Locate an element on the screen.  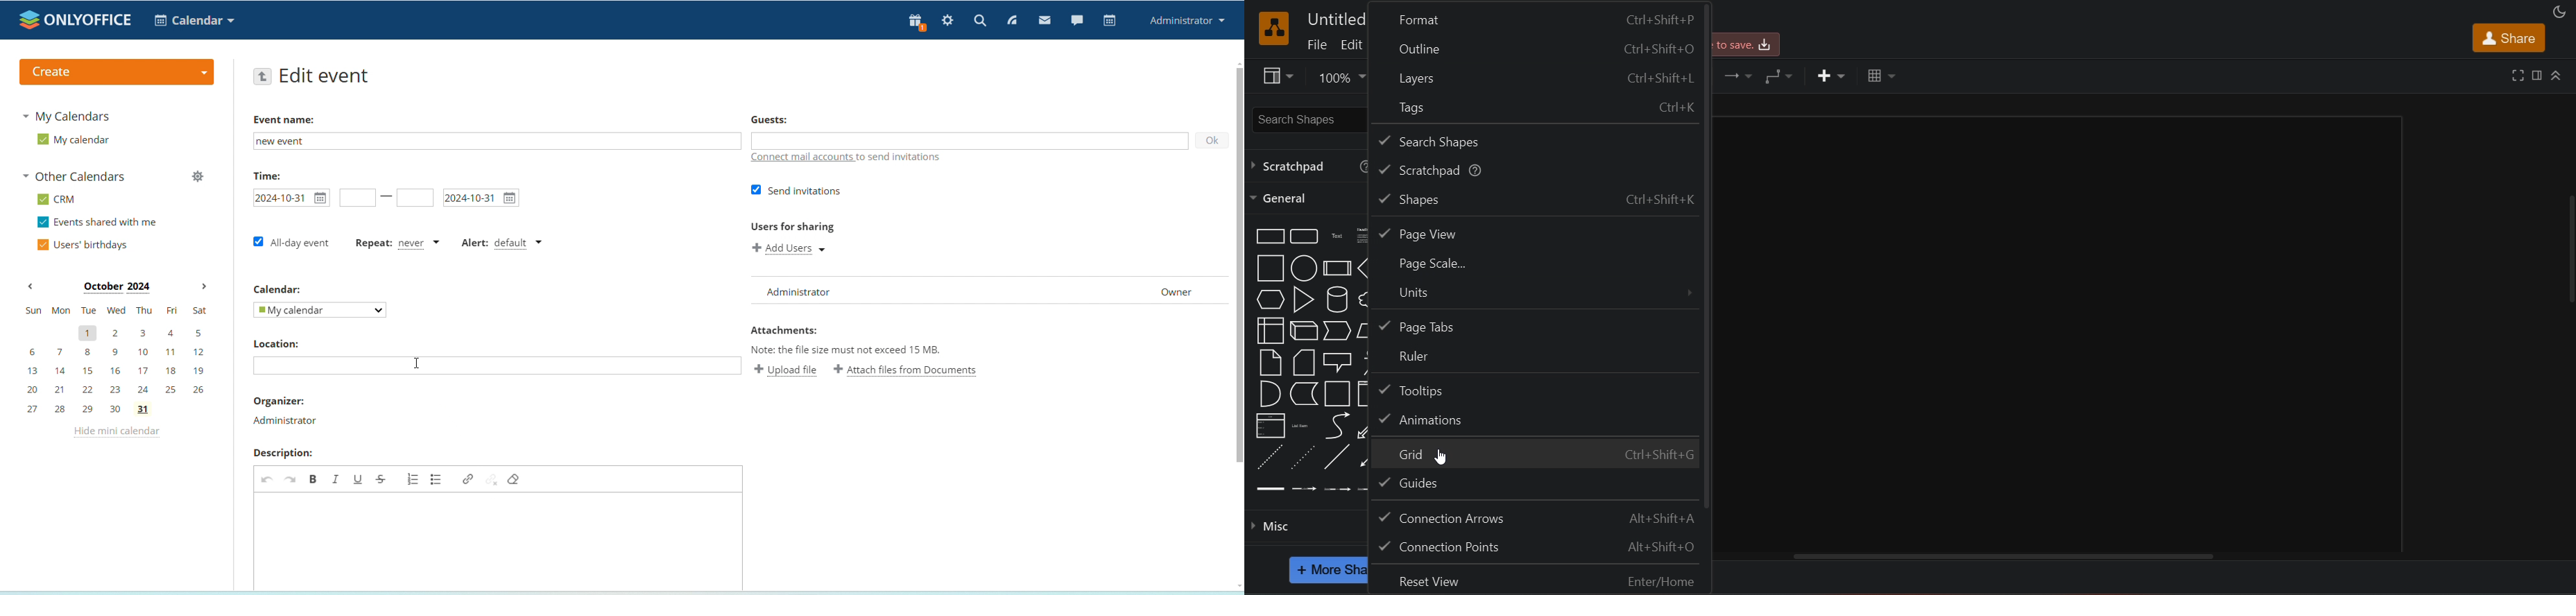
scratchpad is located at coordinates (1538, 172).